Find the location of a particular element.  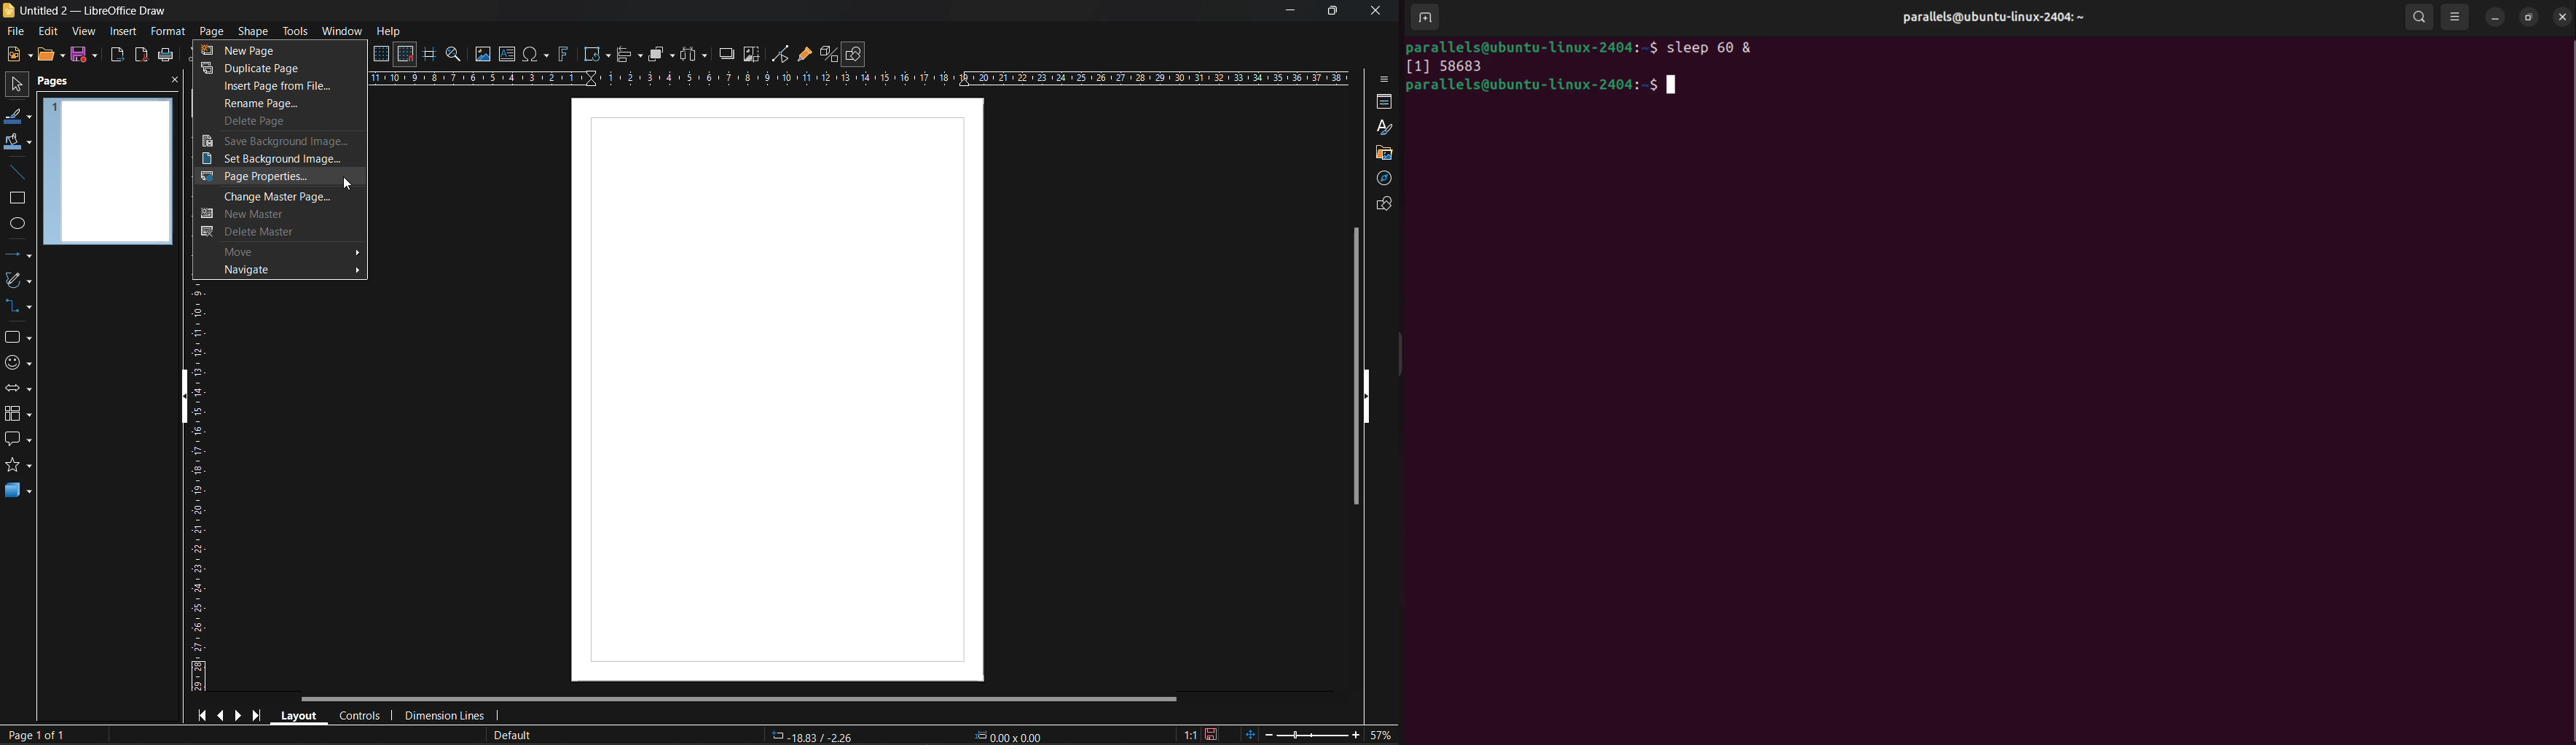

hide is located at coordinates (177, 399).